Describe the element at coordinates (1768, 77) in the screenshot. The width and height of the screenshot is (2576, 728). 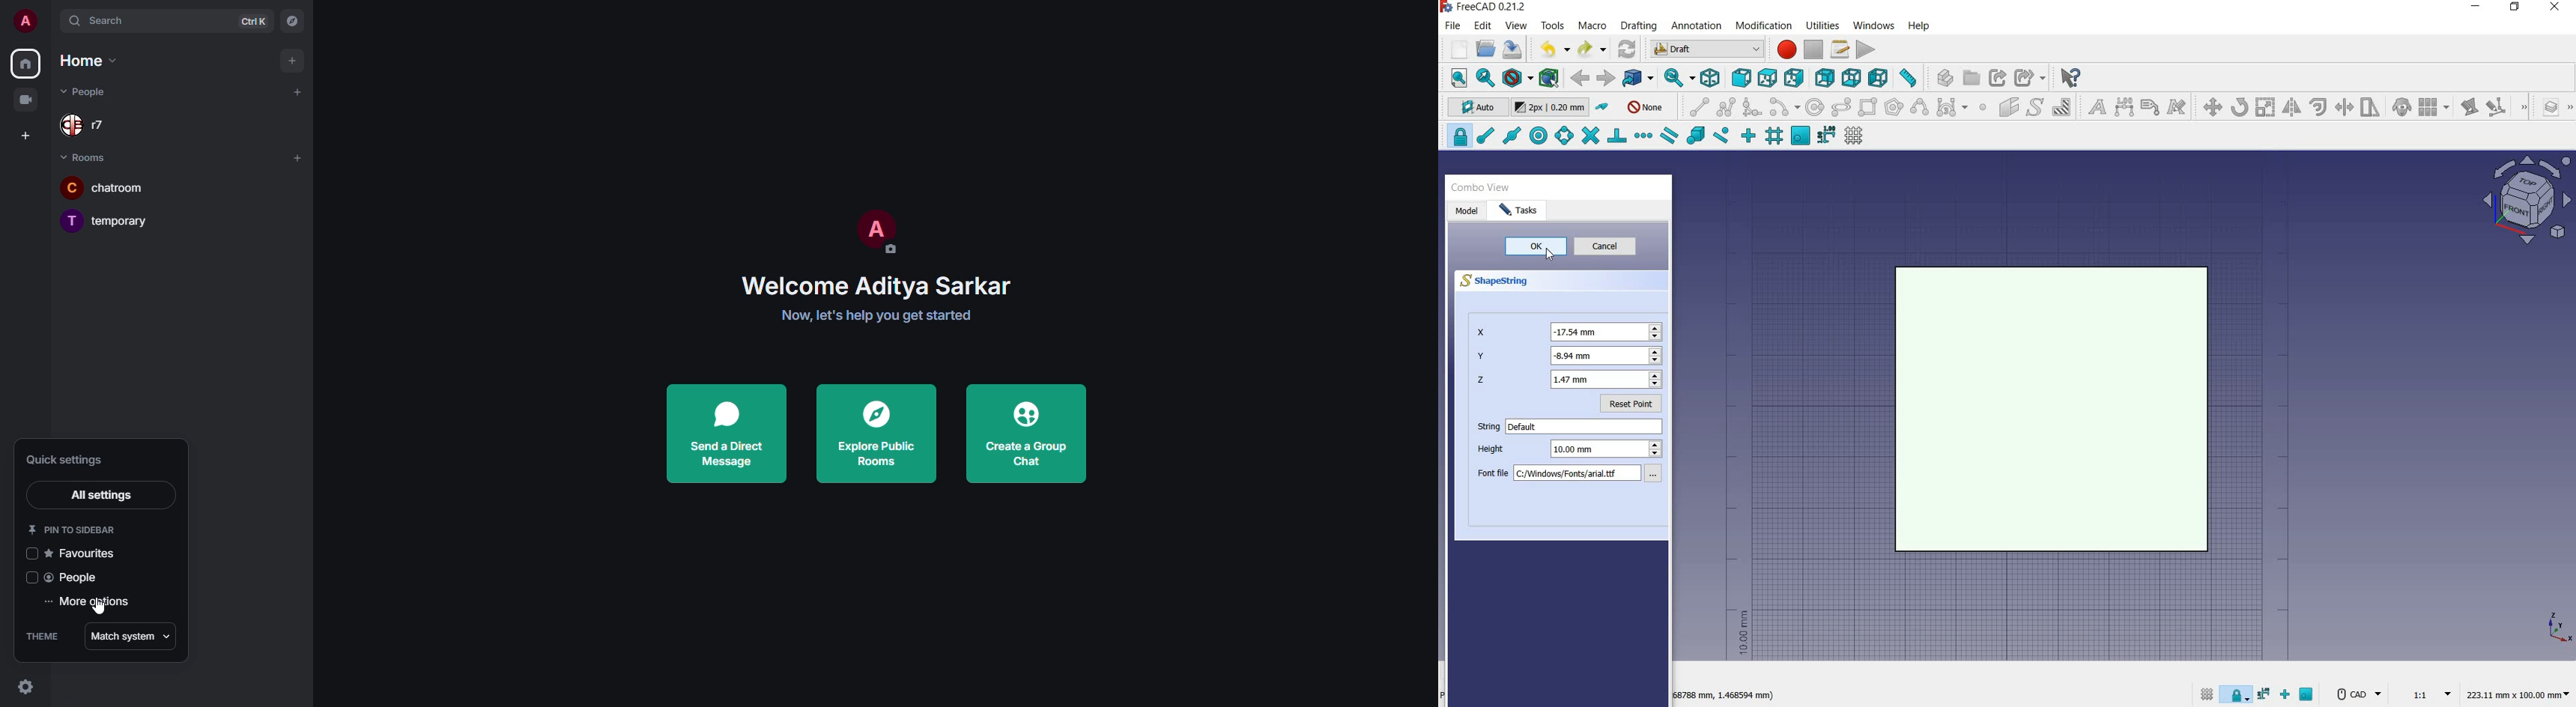
I see `top` at that location.